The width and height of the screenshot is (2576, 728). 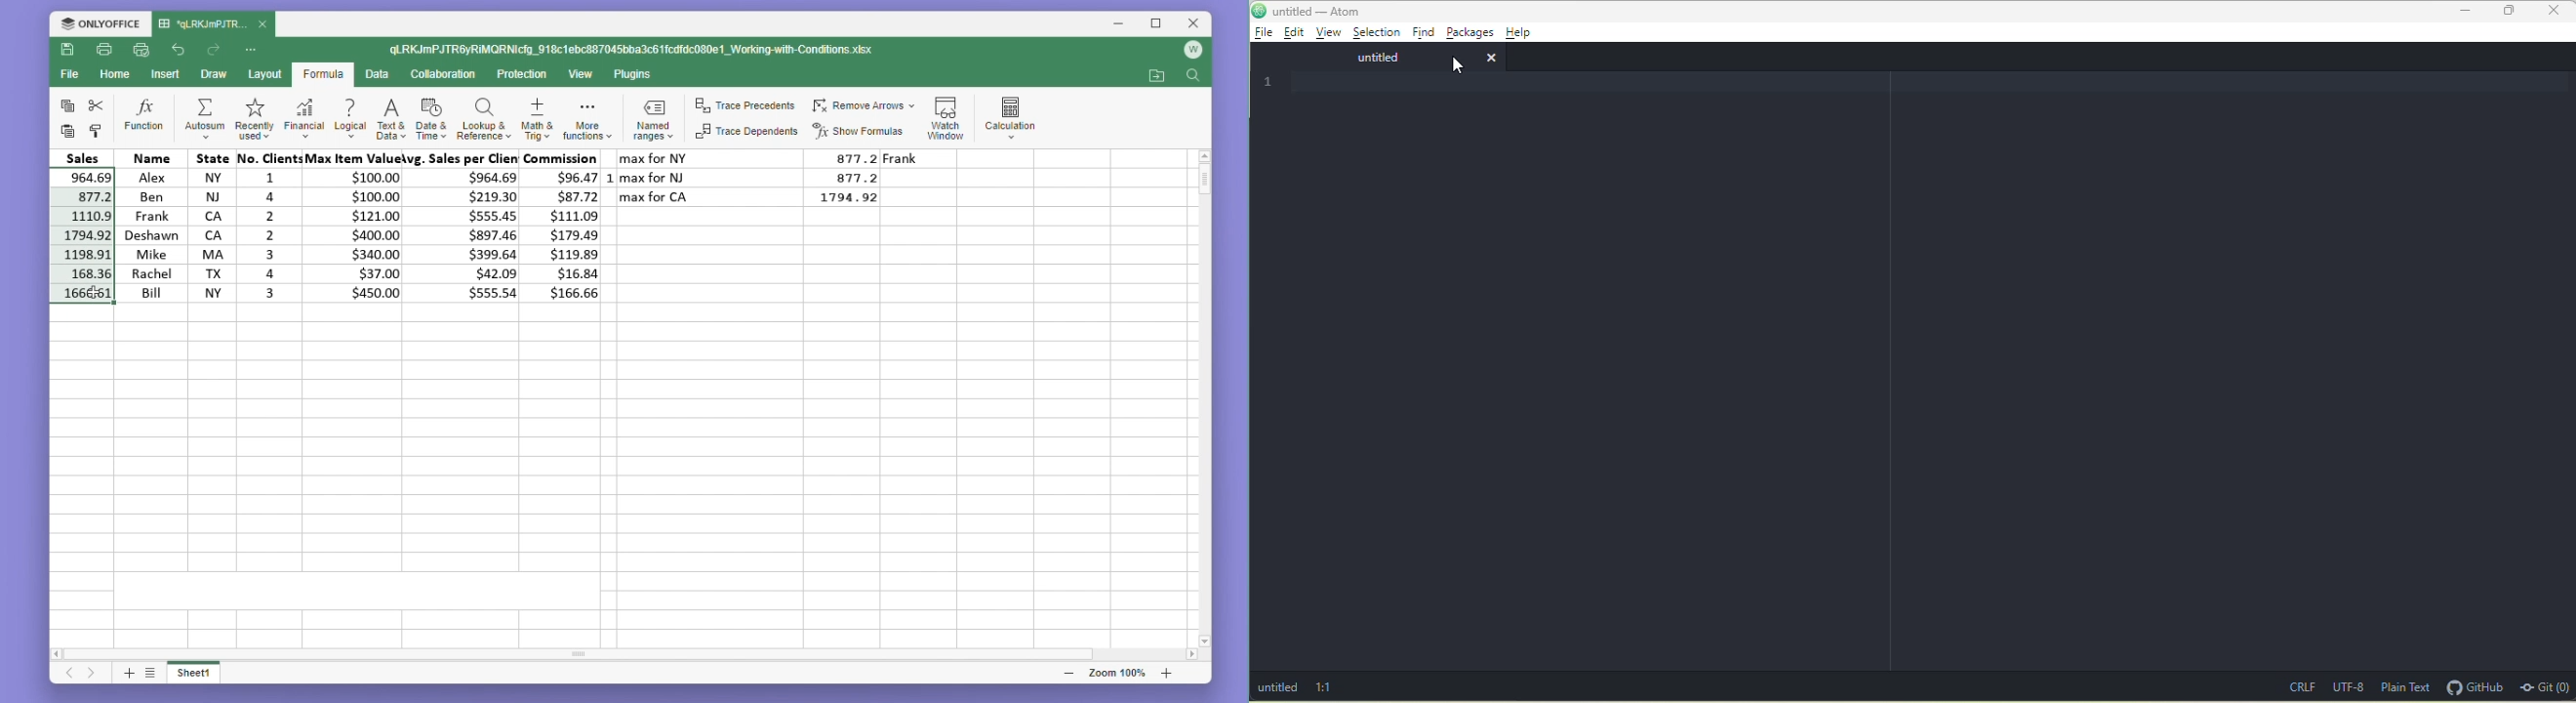 What do you see at coordinates (100, 23) in the screenshot?
I see `Onlyoffice` at bounding box center [100, 23].